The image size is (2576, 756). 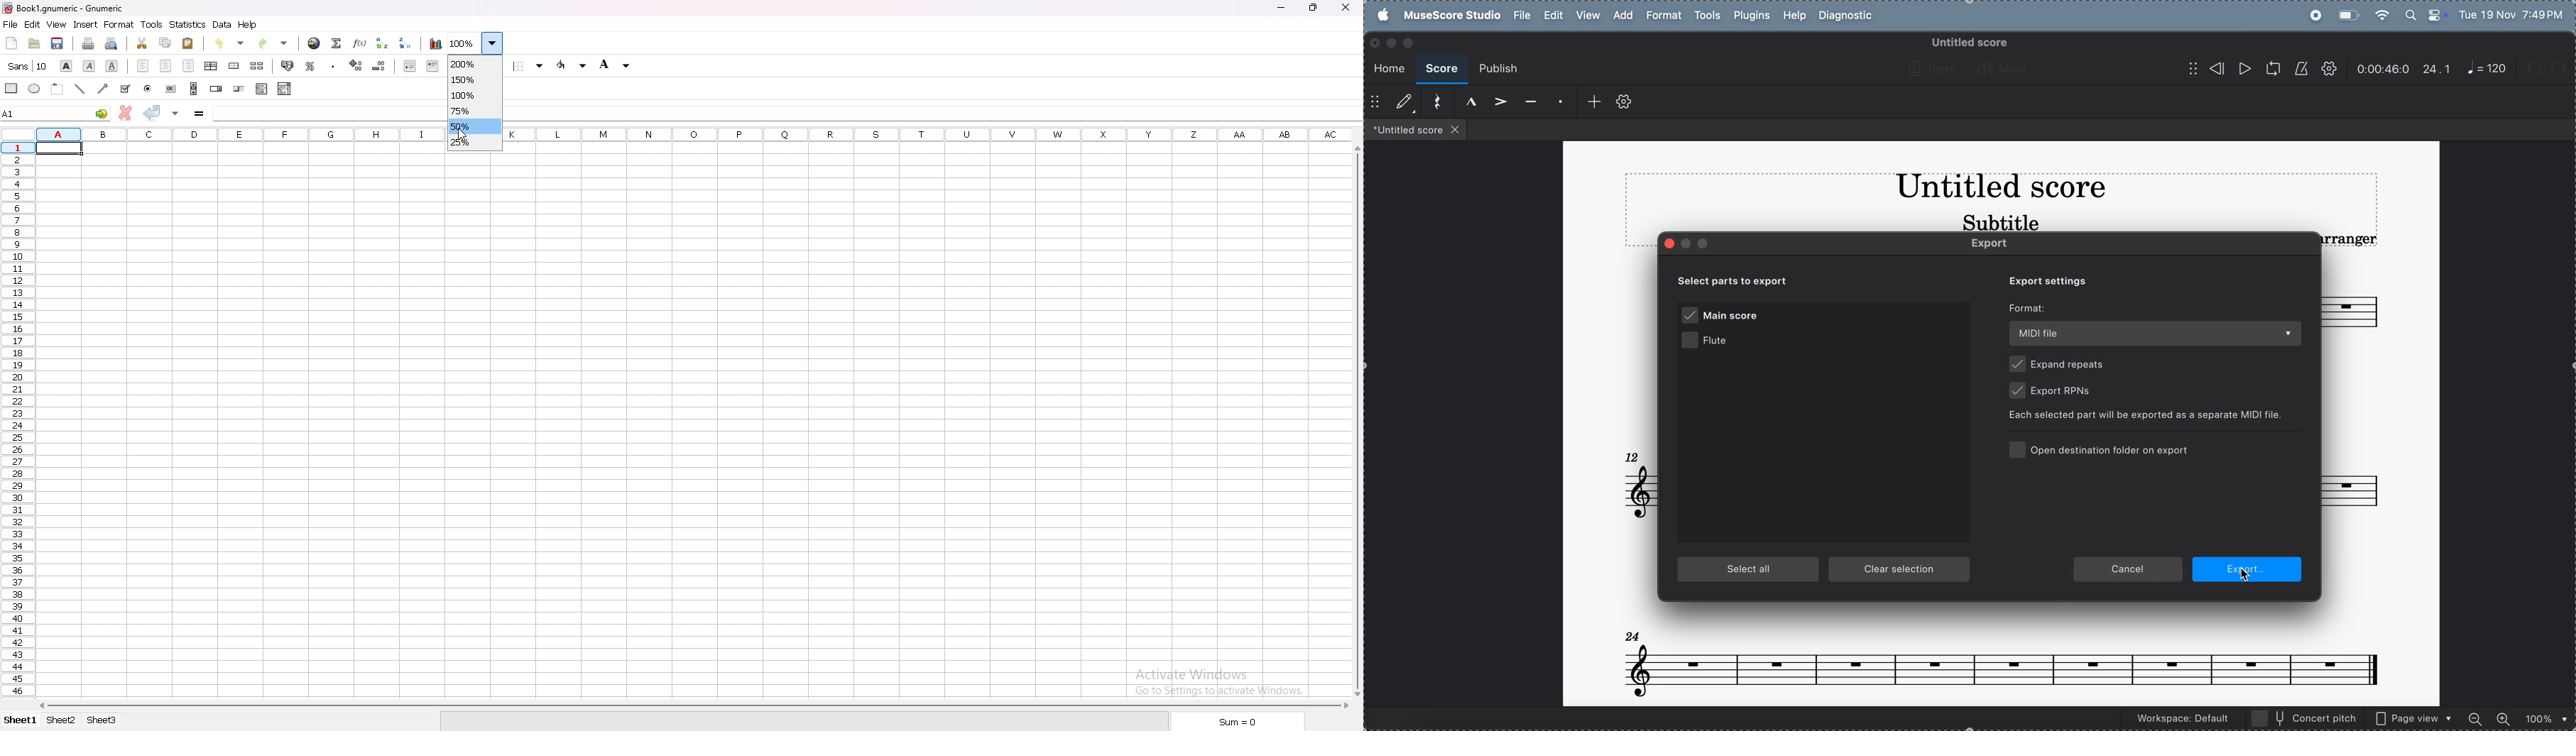 I want to click on wifi, so click(x=2383, y=14).